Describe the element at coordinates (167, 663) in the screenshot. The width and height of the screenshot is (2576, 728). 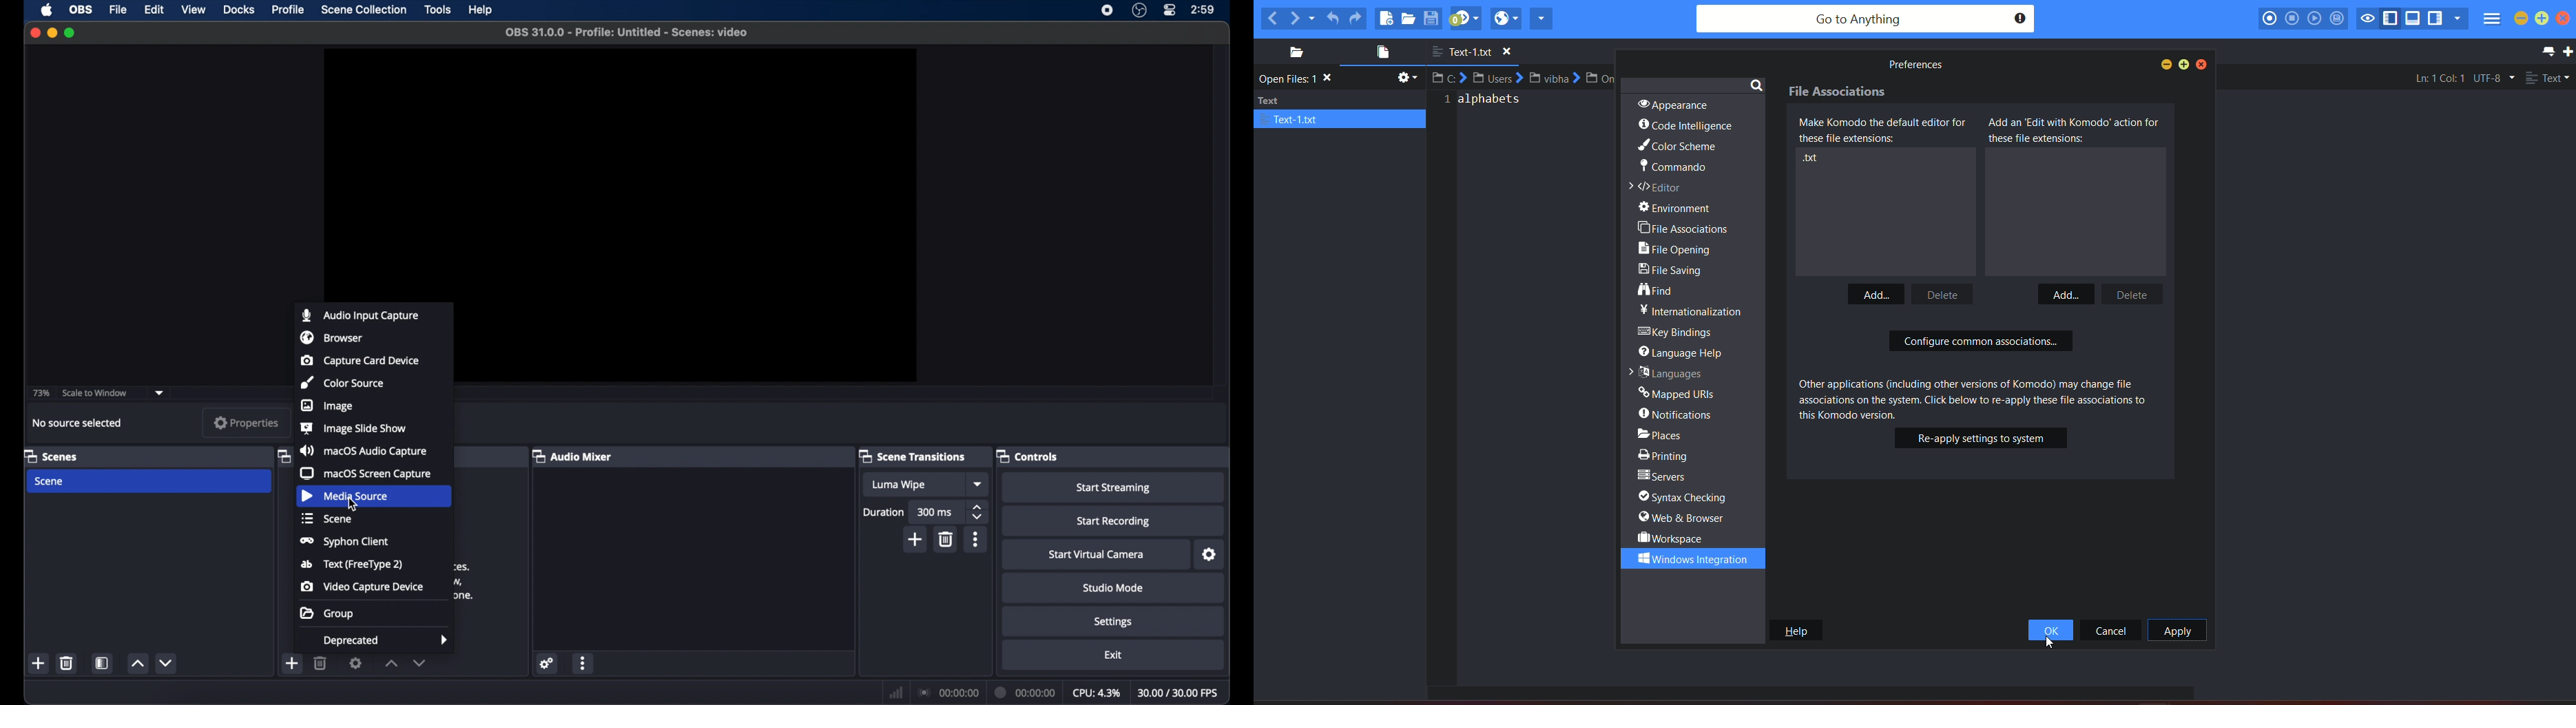
I see `decrement` at that location.